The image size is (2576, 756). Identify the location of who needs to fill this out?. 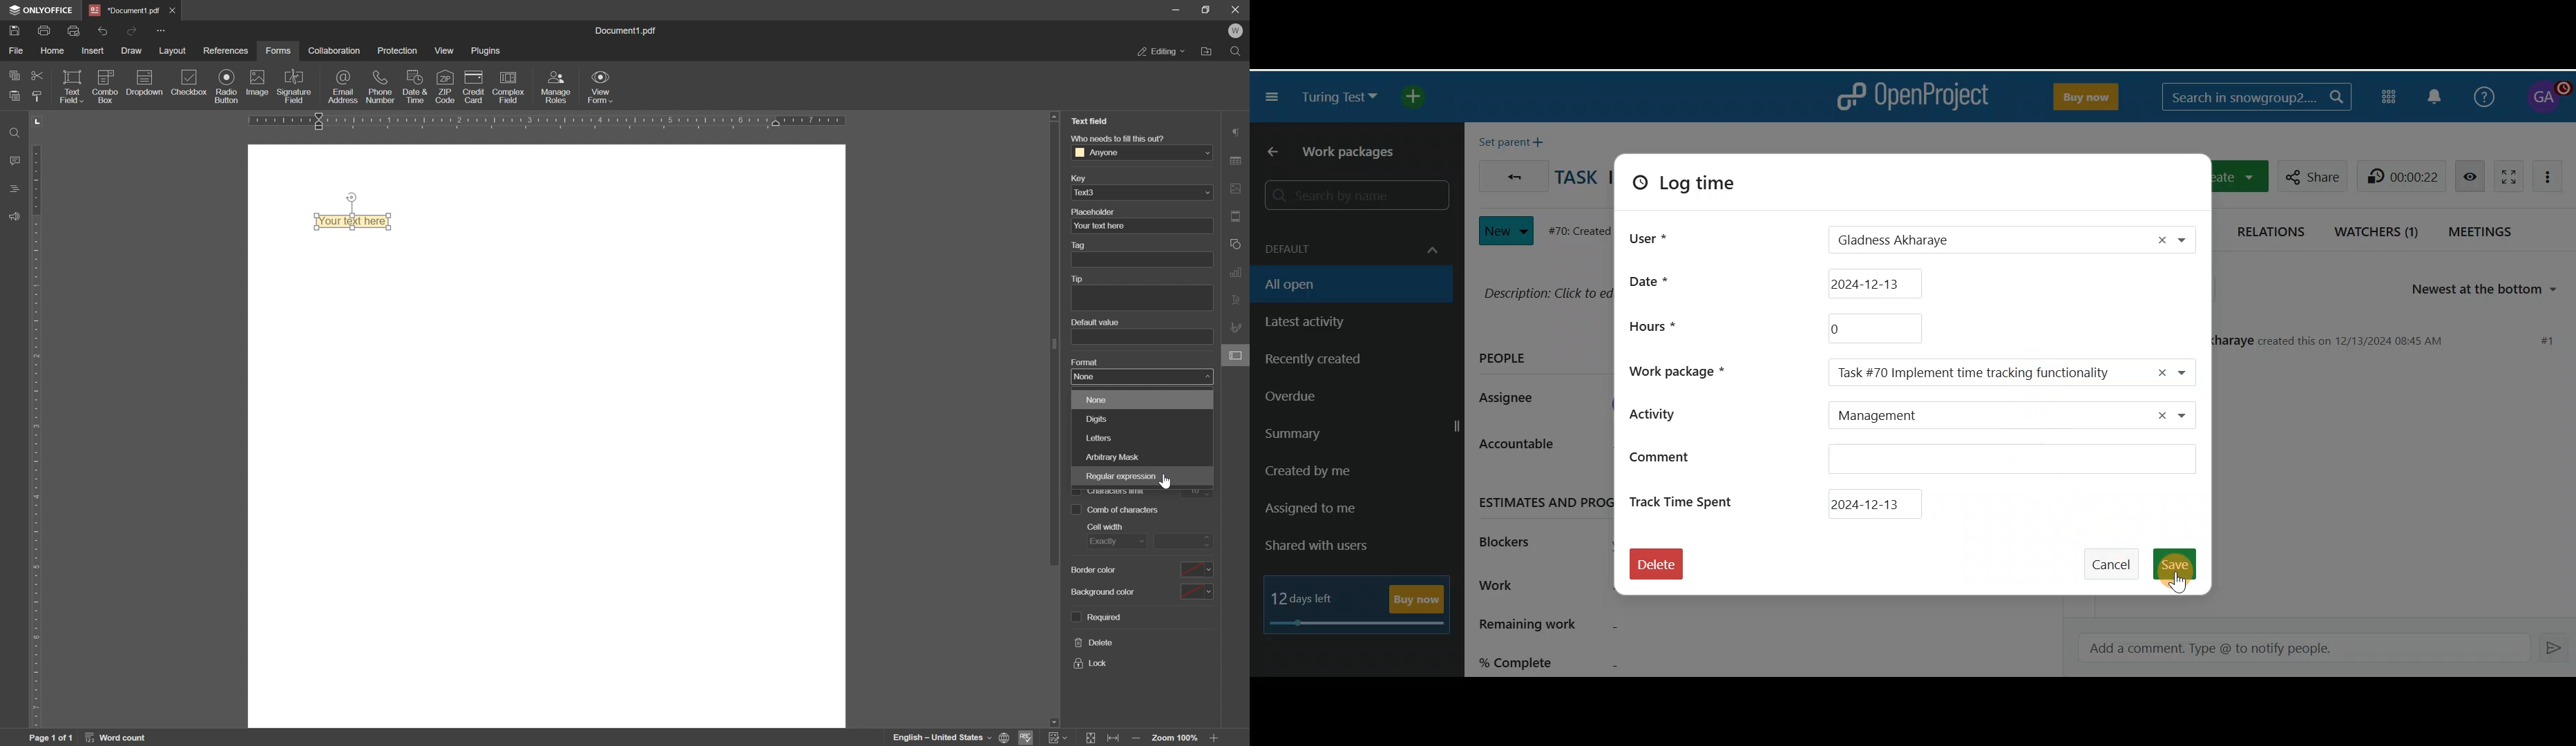
(1117, 137).